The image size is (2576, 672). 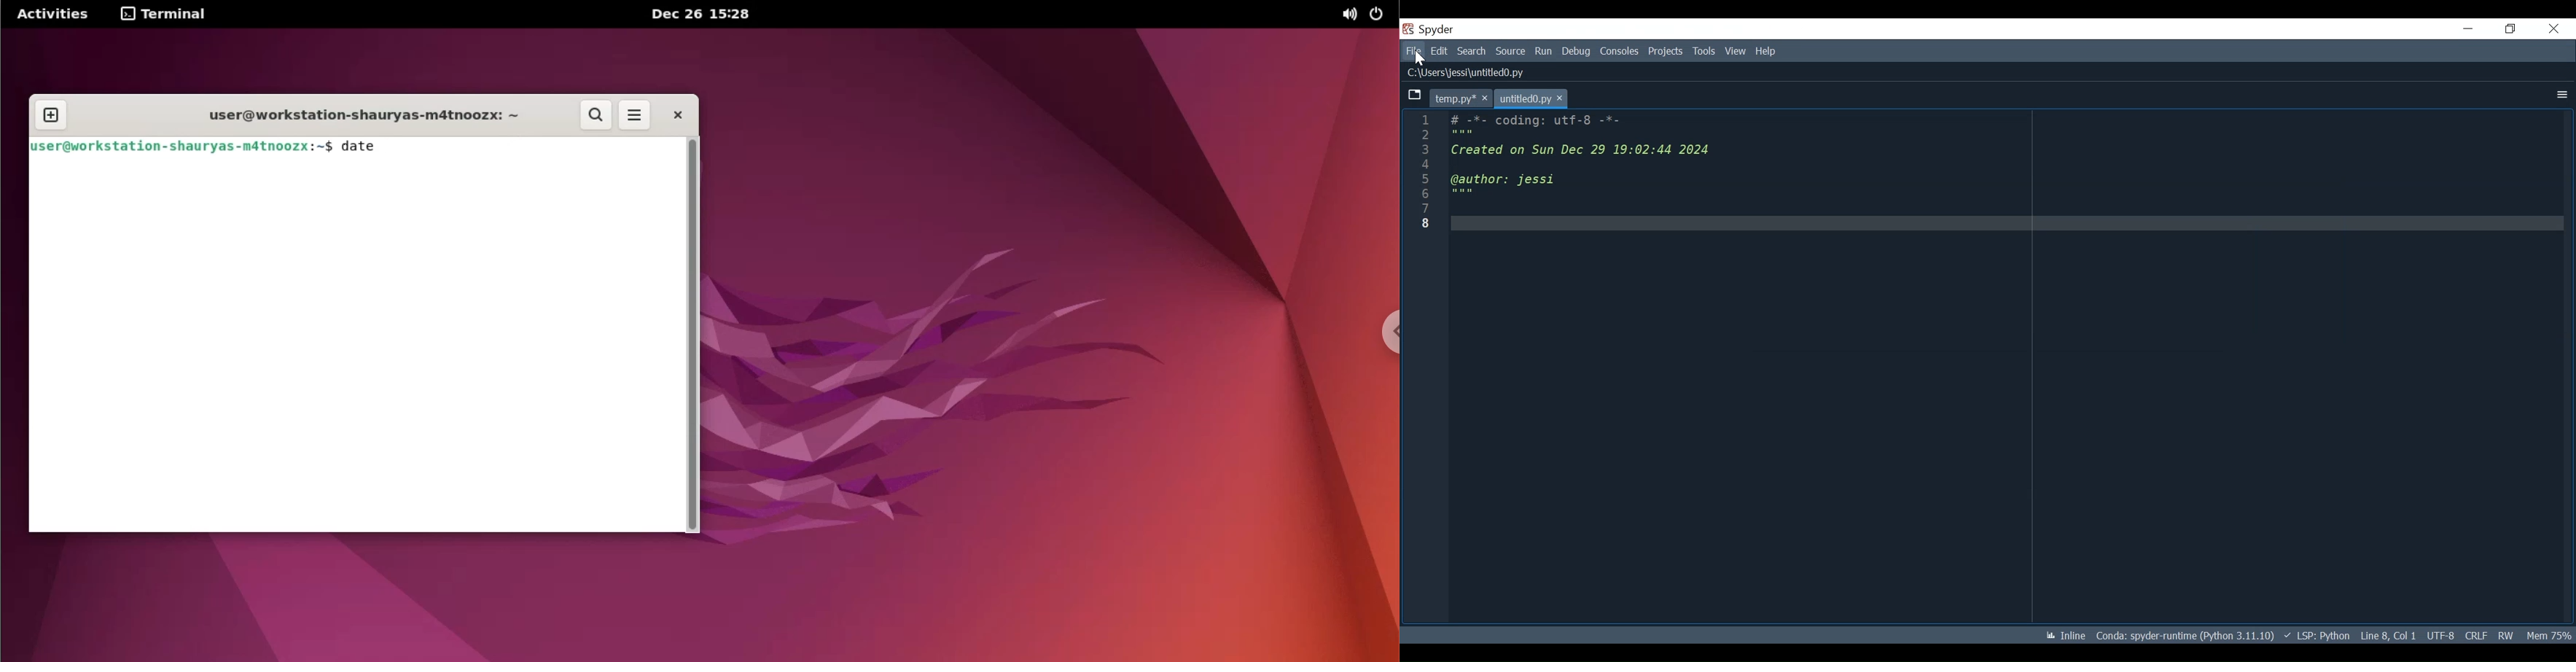 I want to click on Tools, so click(x=1704, y=51).